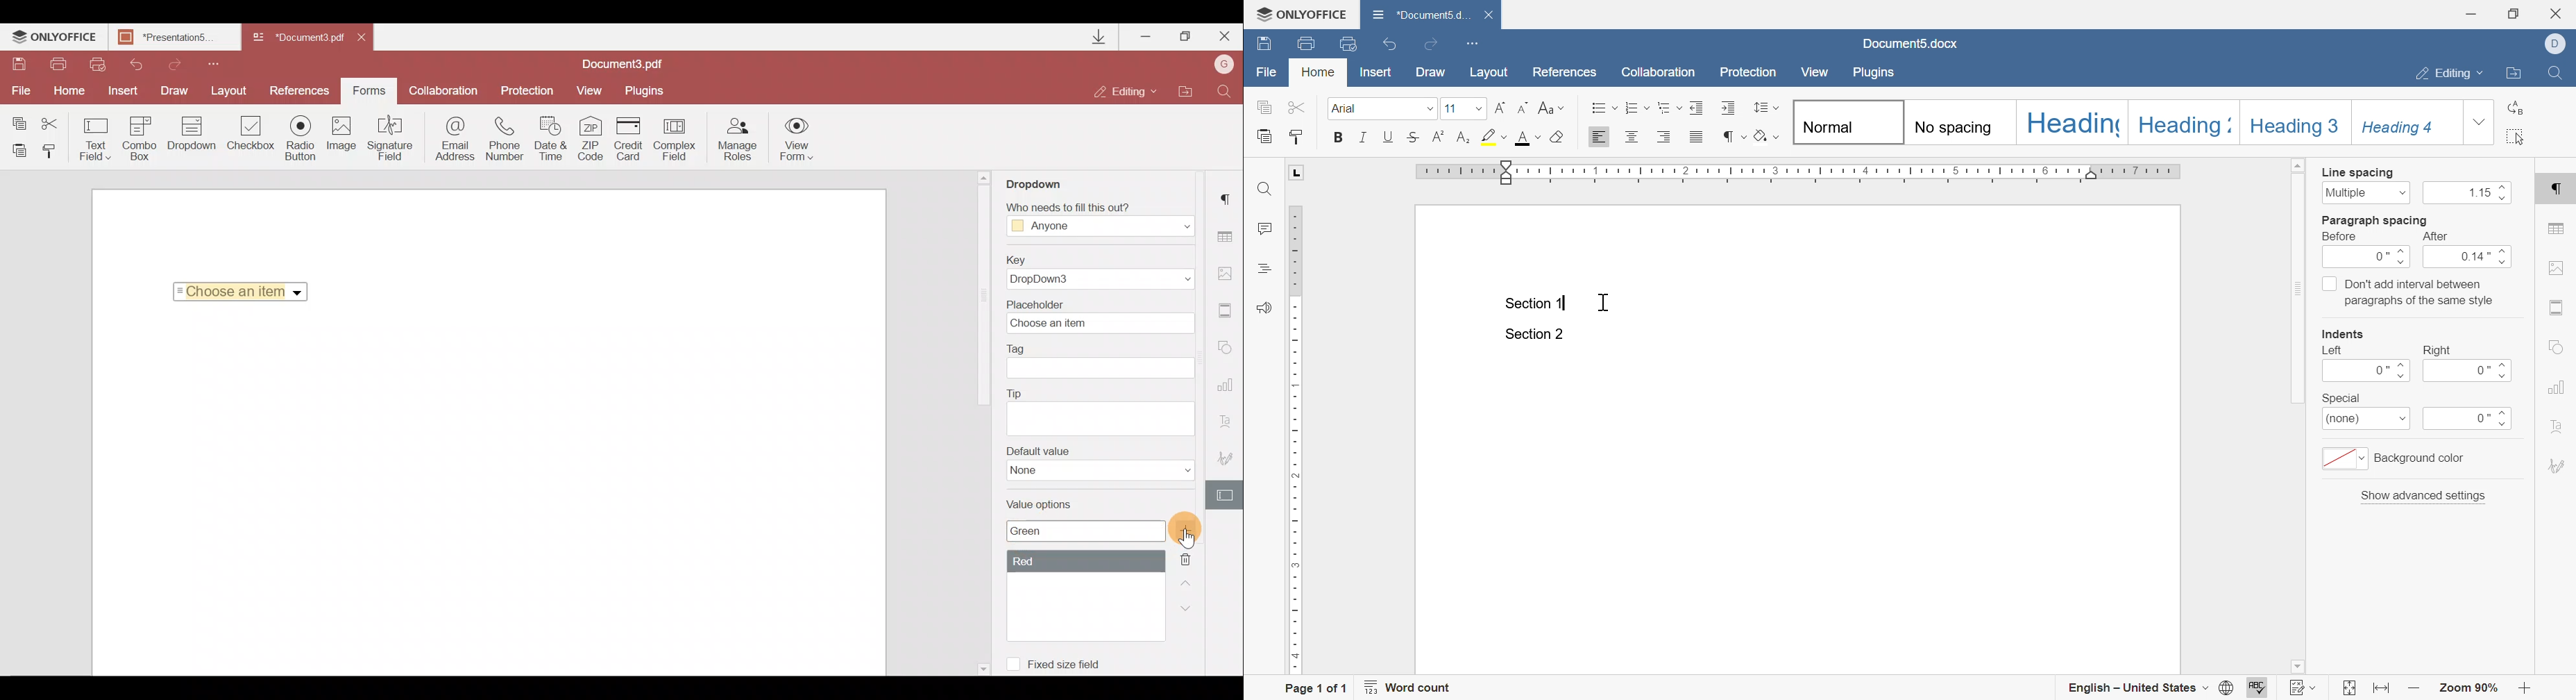 Image resolution: width=2576 pixels, height=700 pixels. I want to click on Credit card, so click(630, 137).